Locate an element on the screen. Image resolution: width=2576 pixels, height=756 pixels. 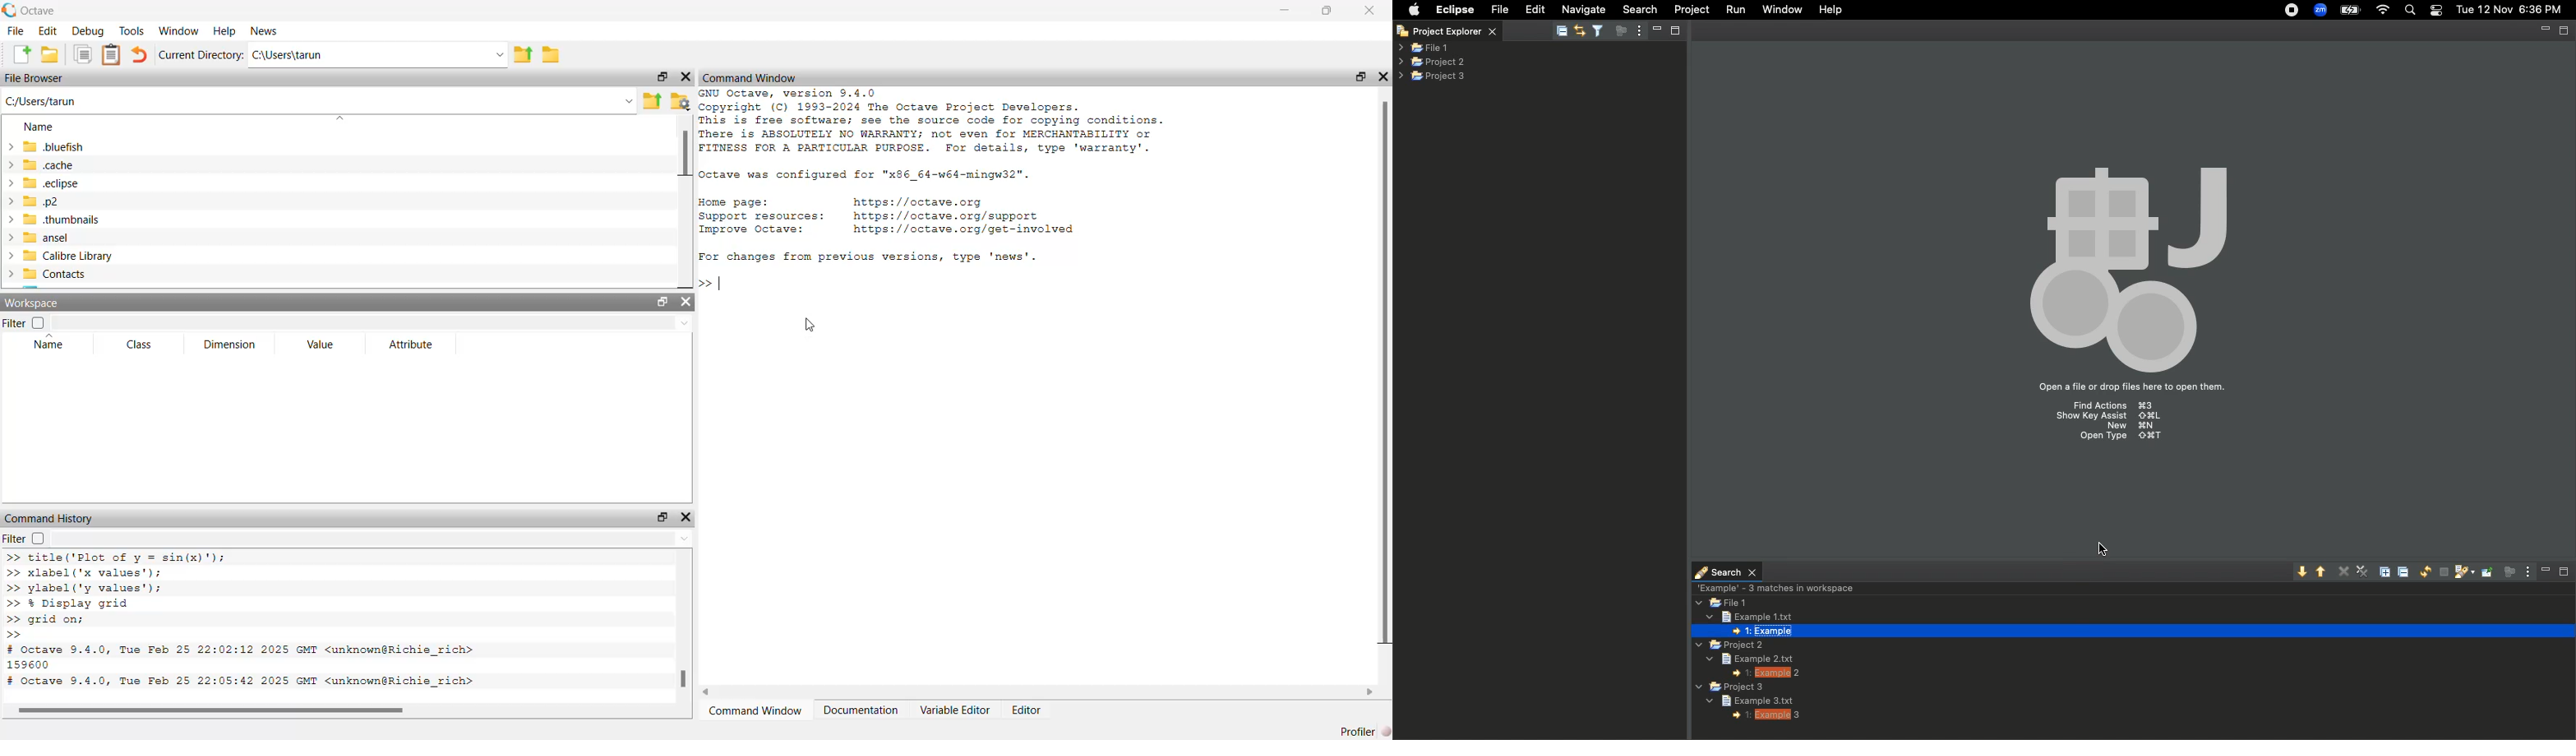
Edit is located at coordinates (1535, 10).